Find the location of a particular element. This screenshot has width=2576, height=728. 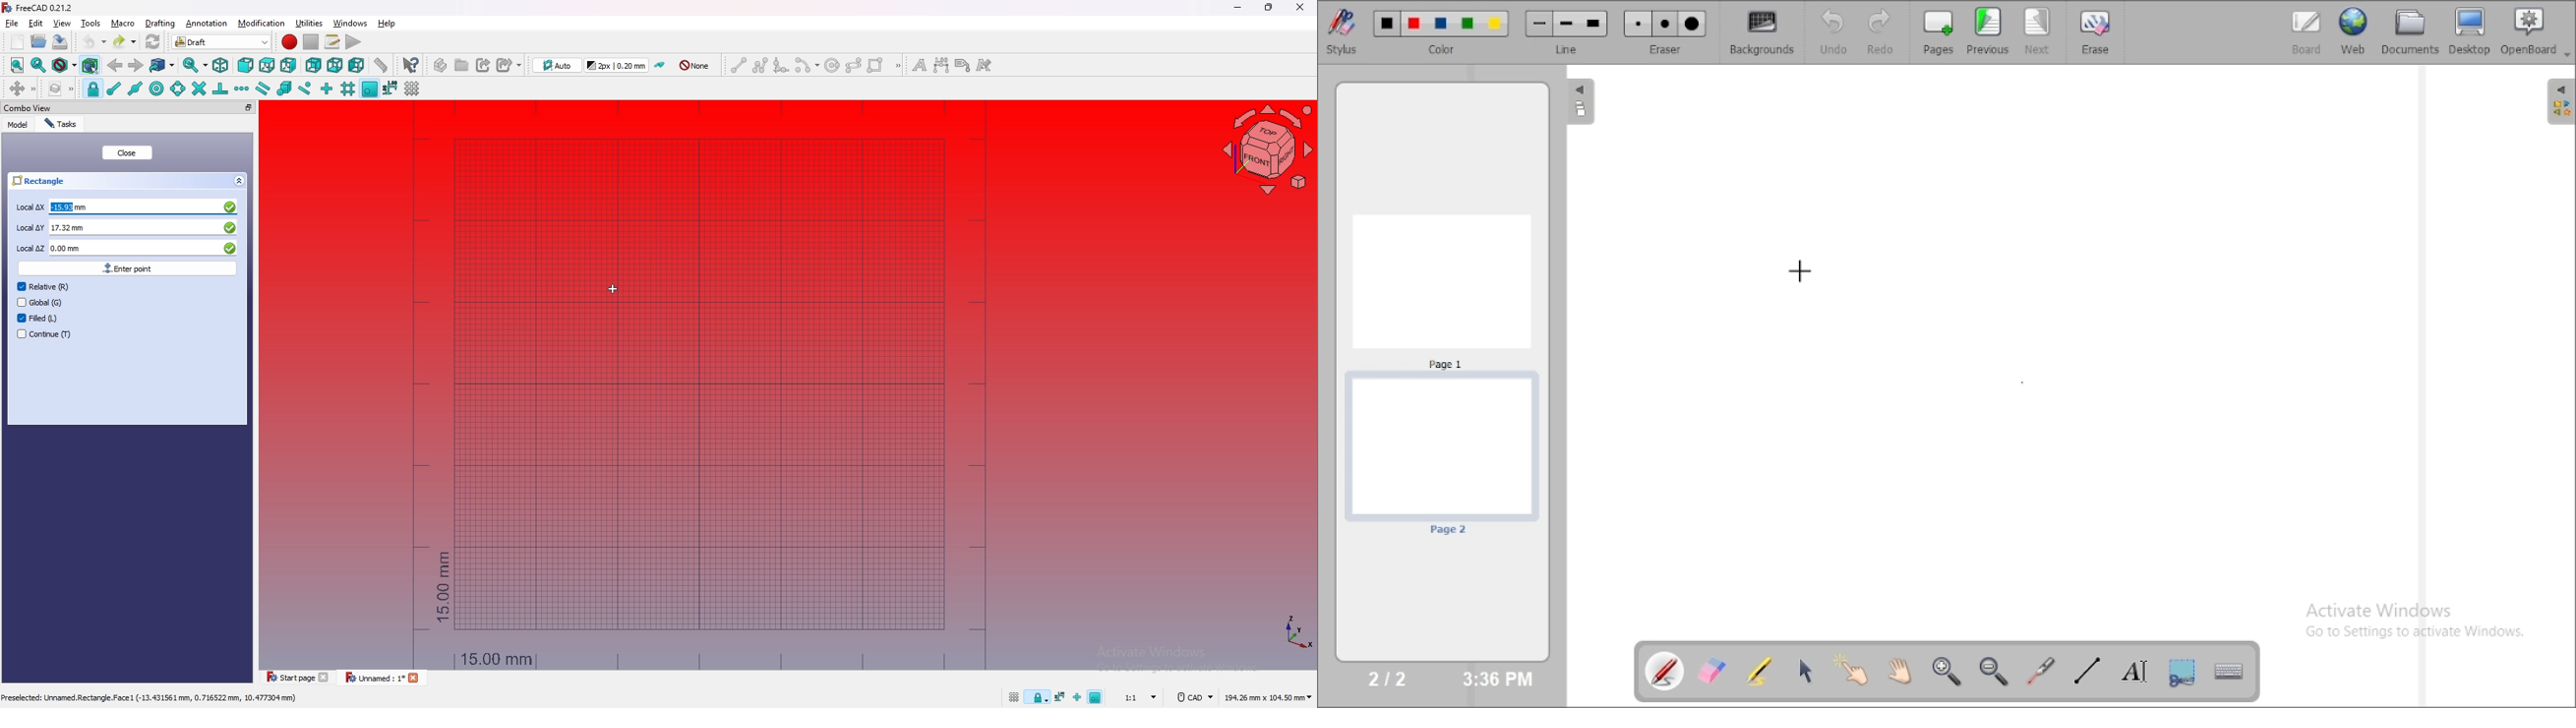

combo view is located at coordinates (27, 108).